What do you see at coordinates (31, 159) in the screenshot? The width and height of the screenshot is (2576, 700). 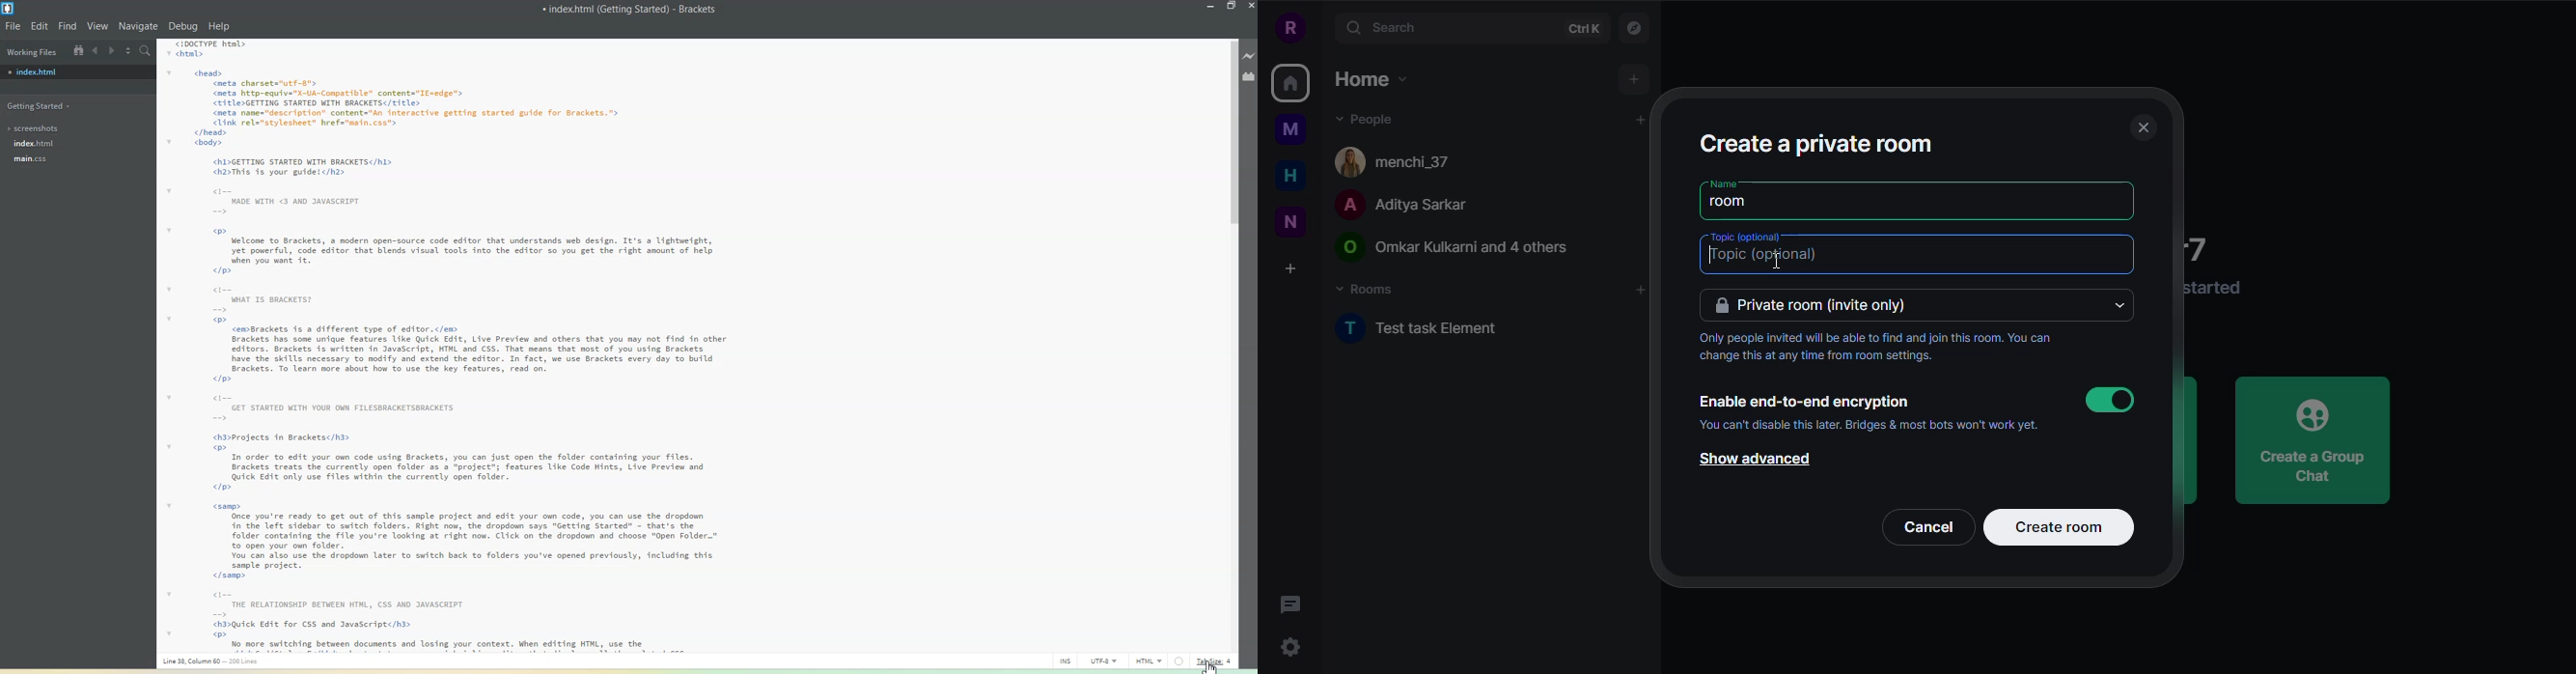 I see `main.css` at bounding box center [31, 159].